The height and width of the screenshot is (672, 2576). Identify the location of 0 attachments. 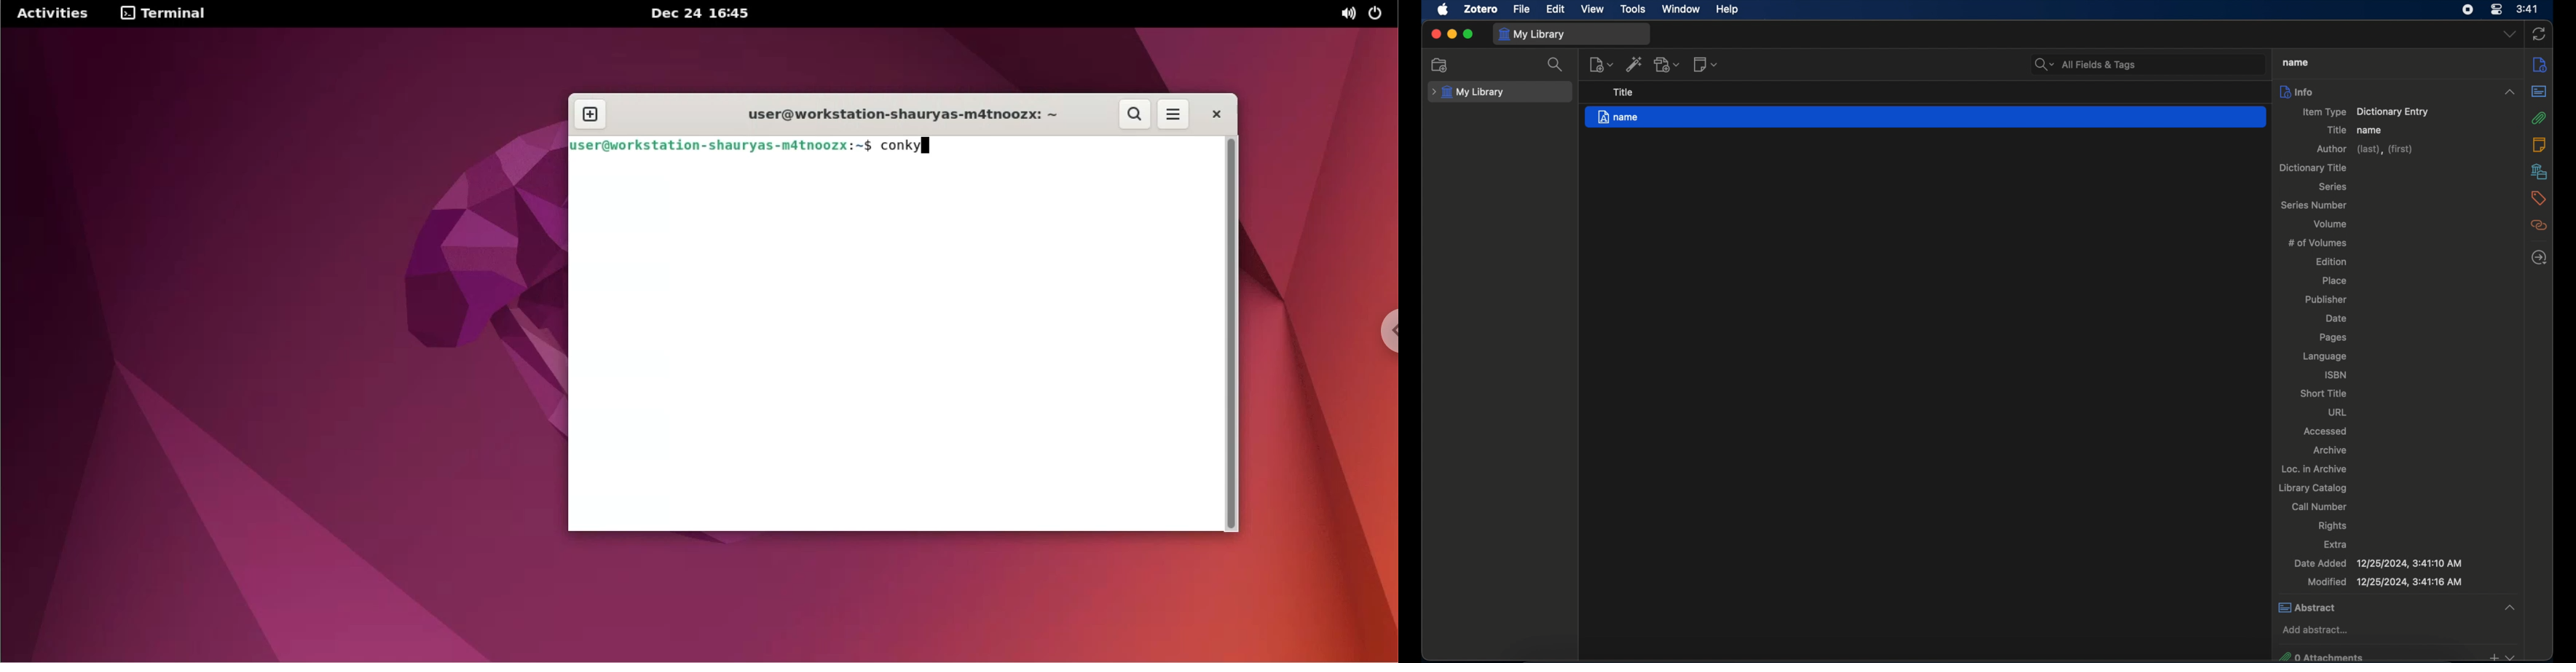
(2396, 656).